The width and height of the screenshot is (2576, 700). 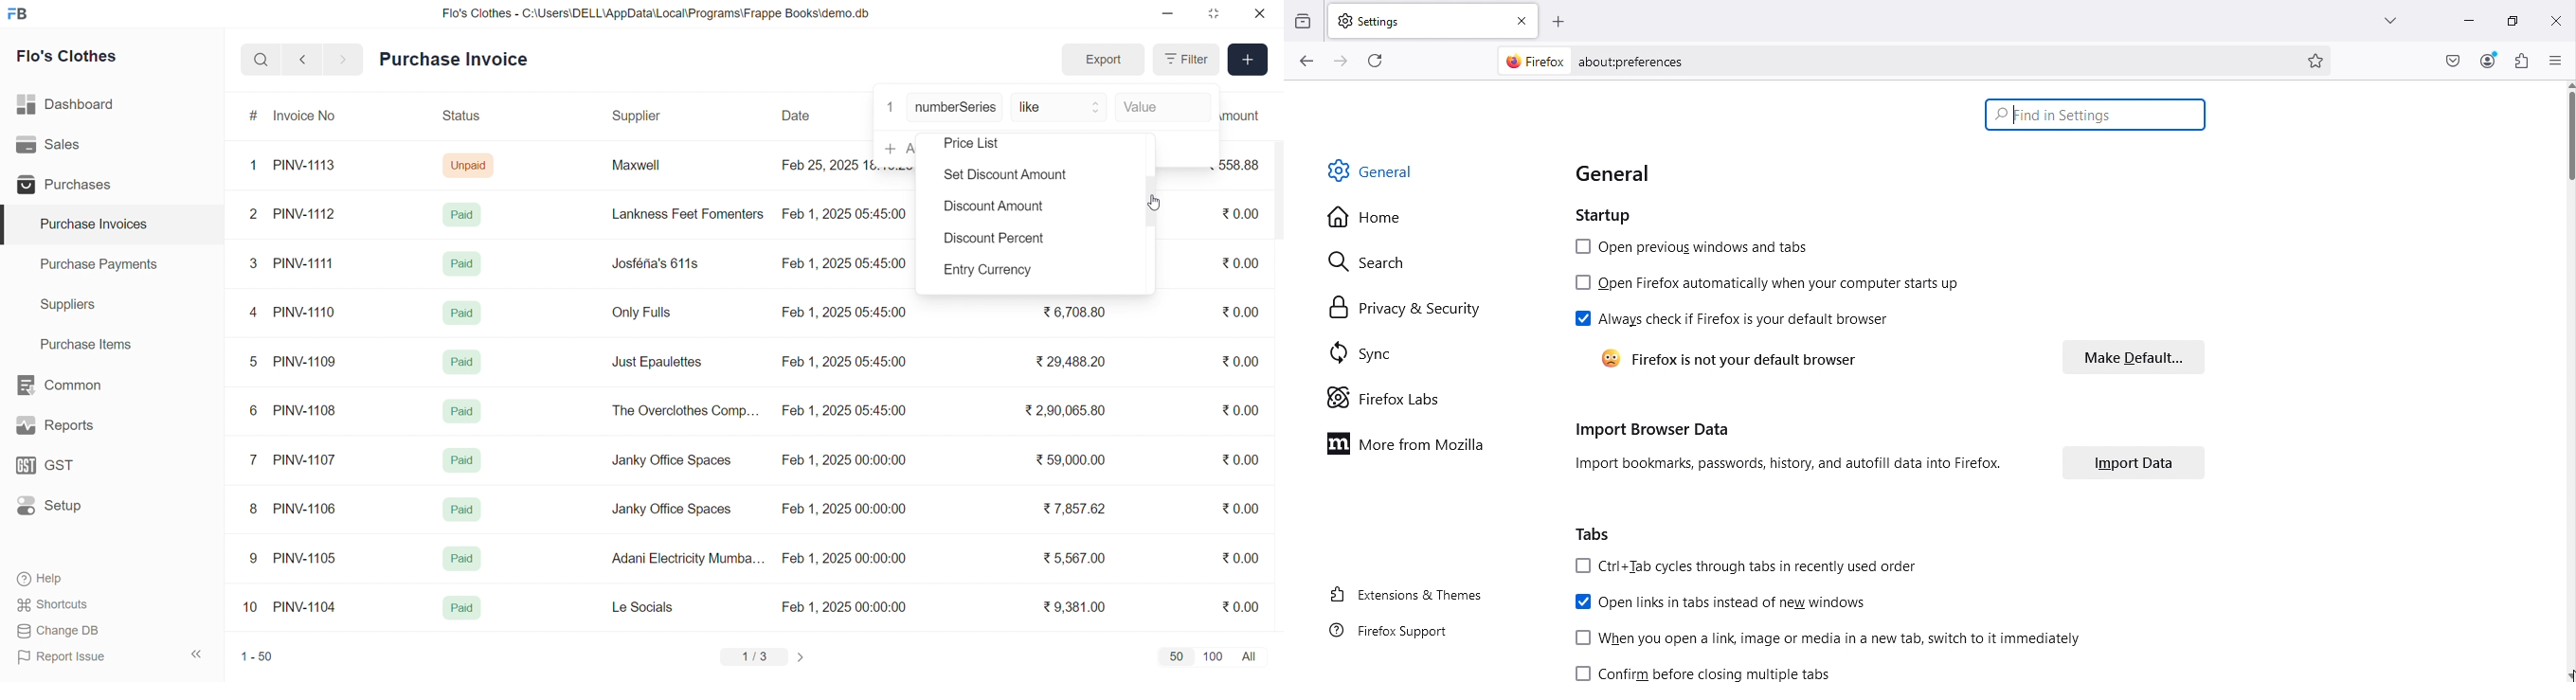 I want to click on ₹29,488.20, so click(x=1067, y=362).